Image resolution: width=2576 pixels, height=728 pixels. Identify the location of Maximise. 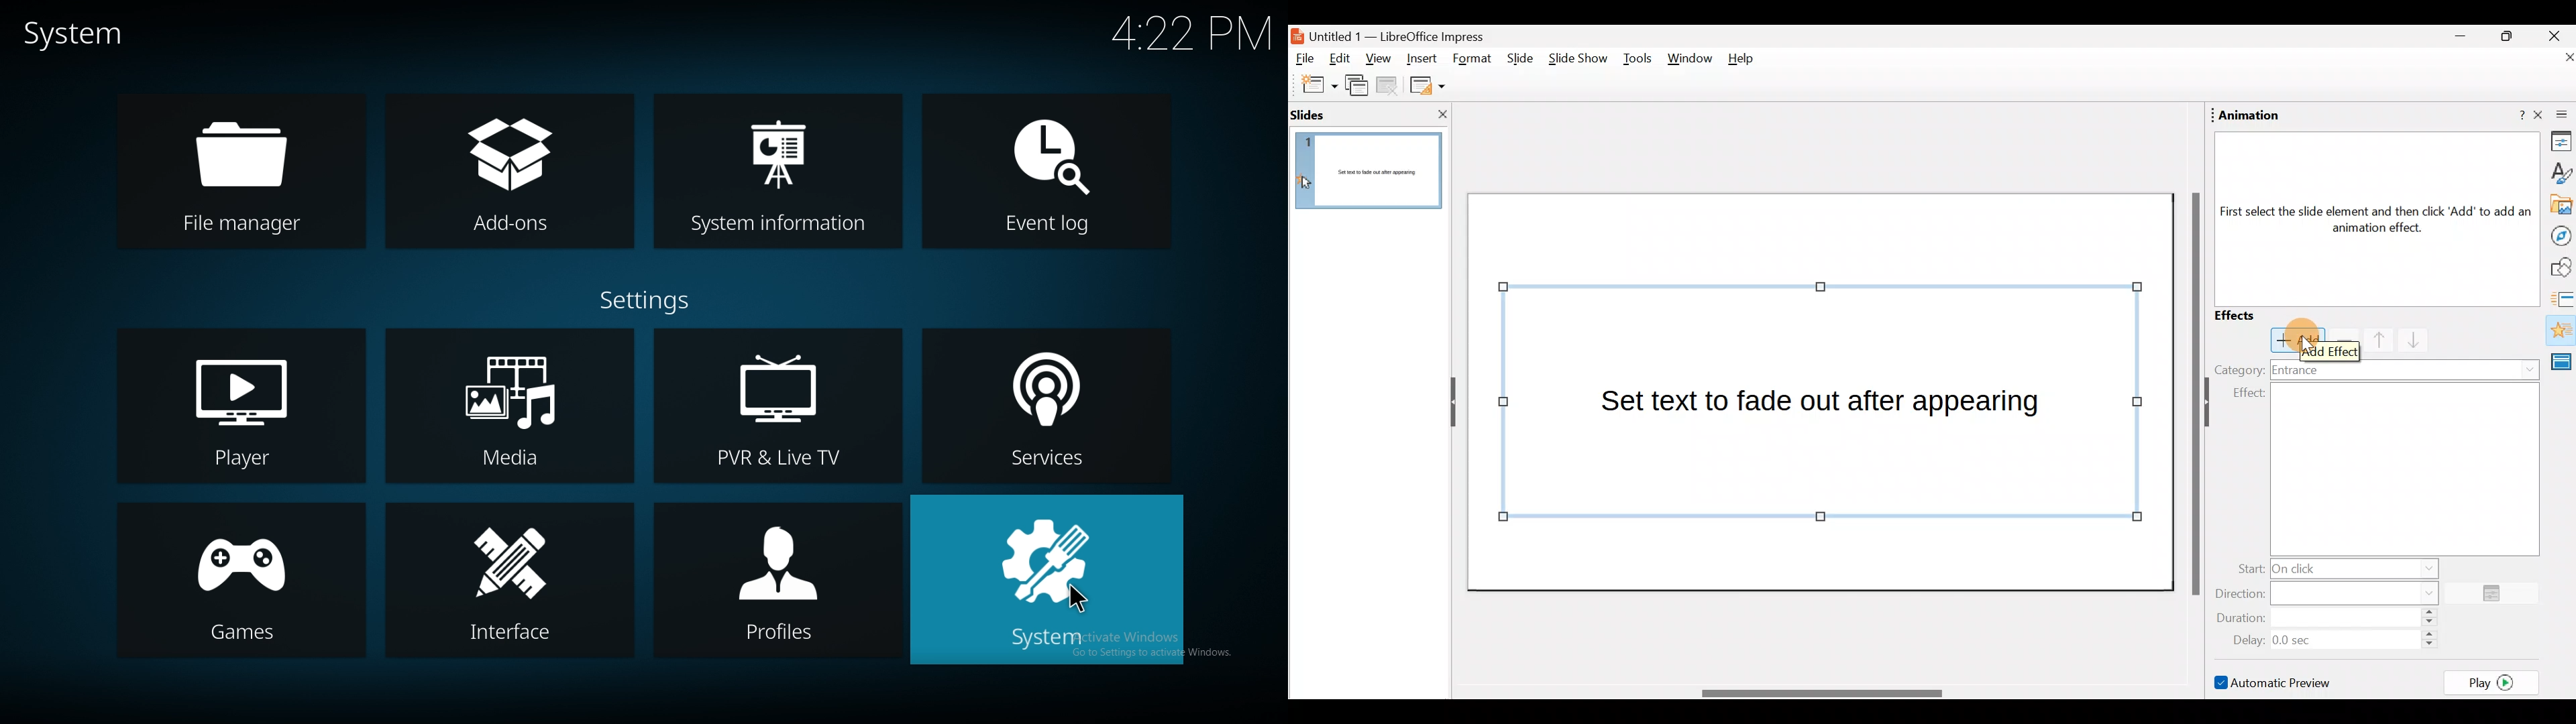
(2512, 36).